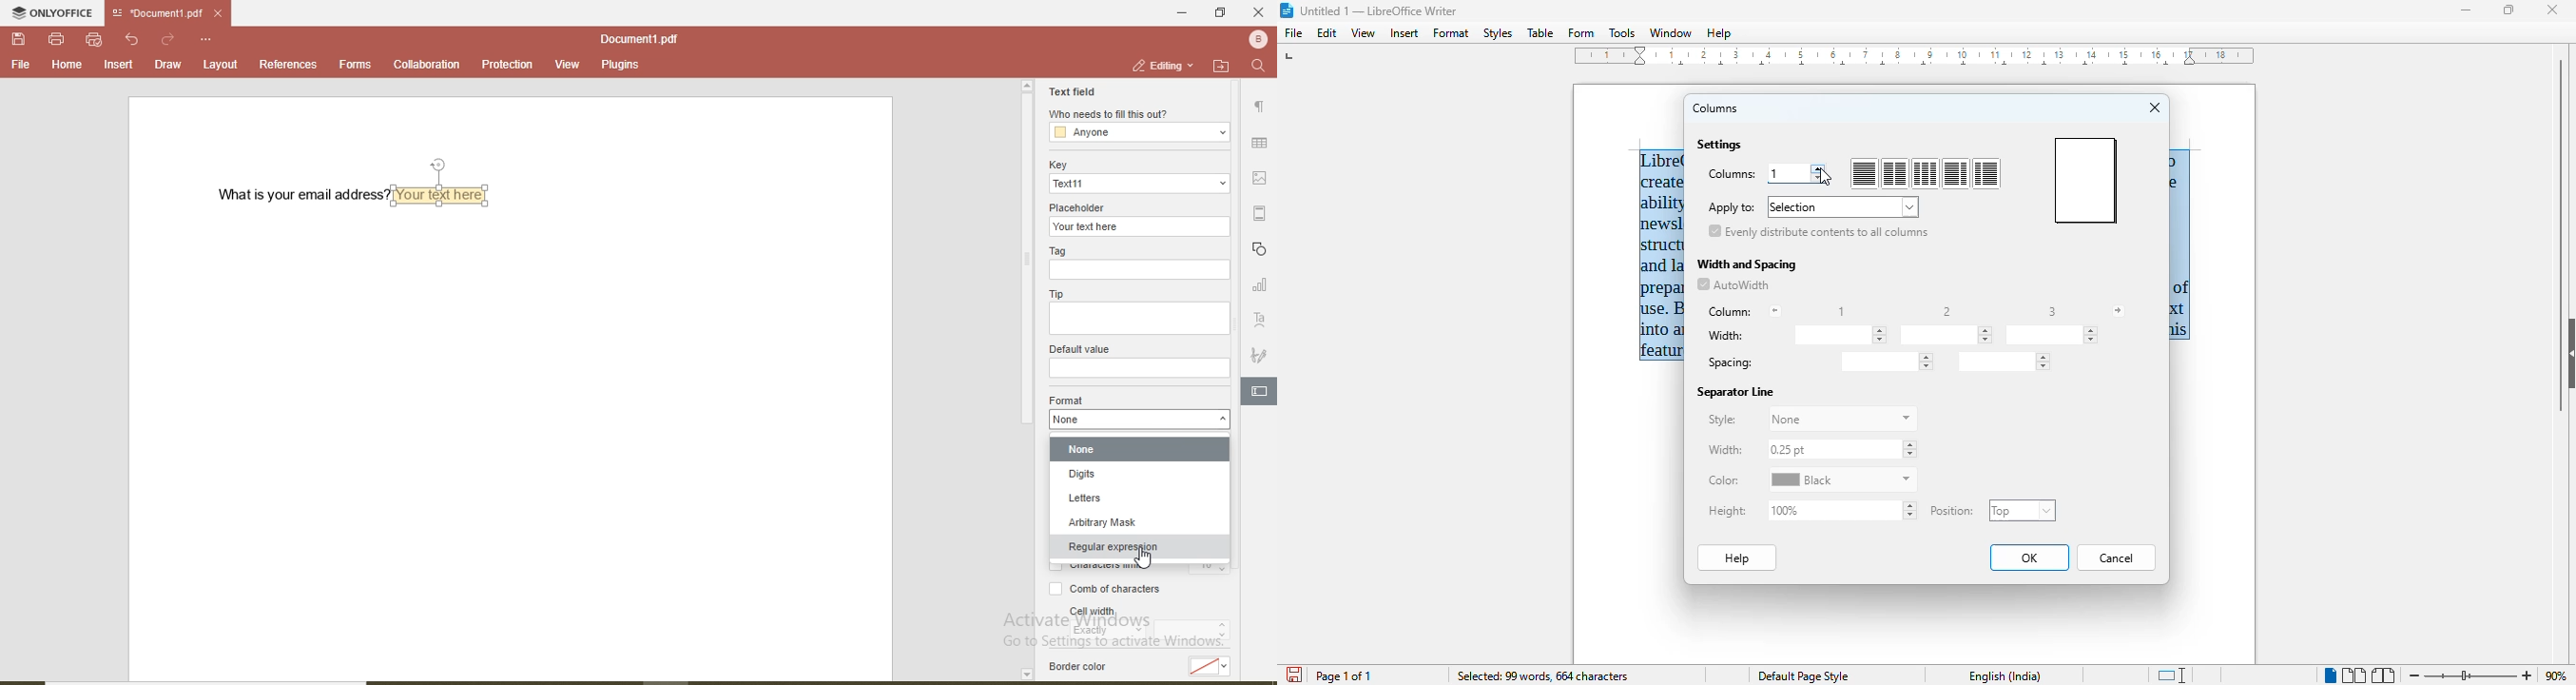 This screenshot has height=700, width=2576. I want to click on width and spacing, so click(1748, 265).